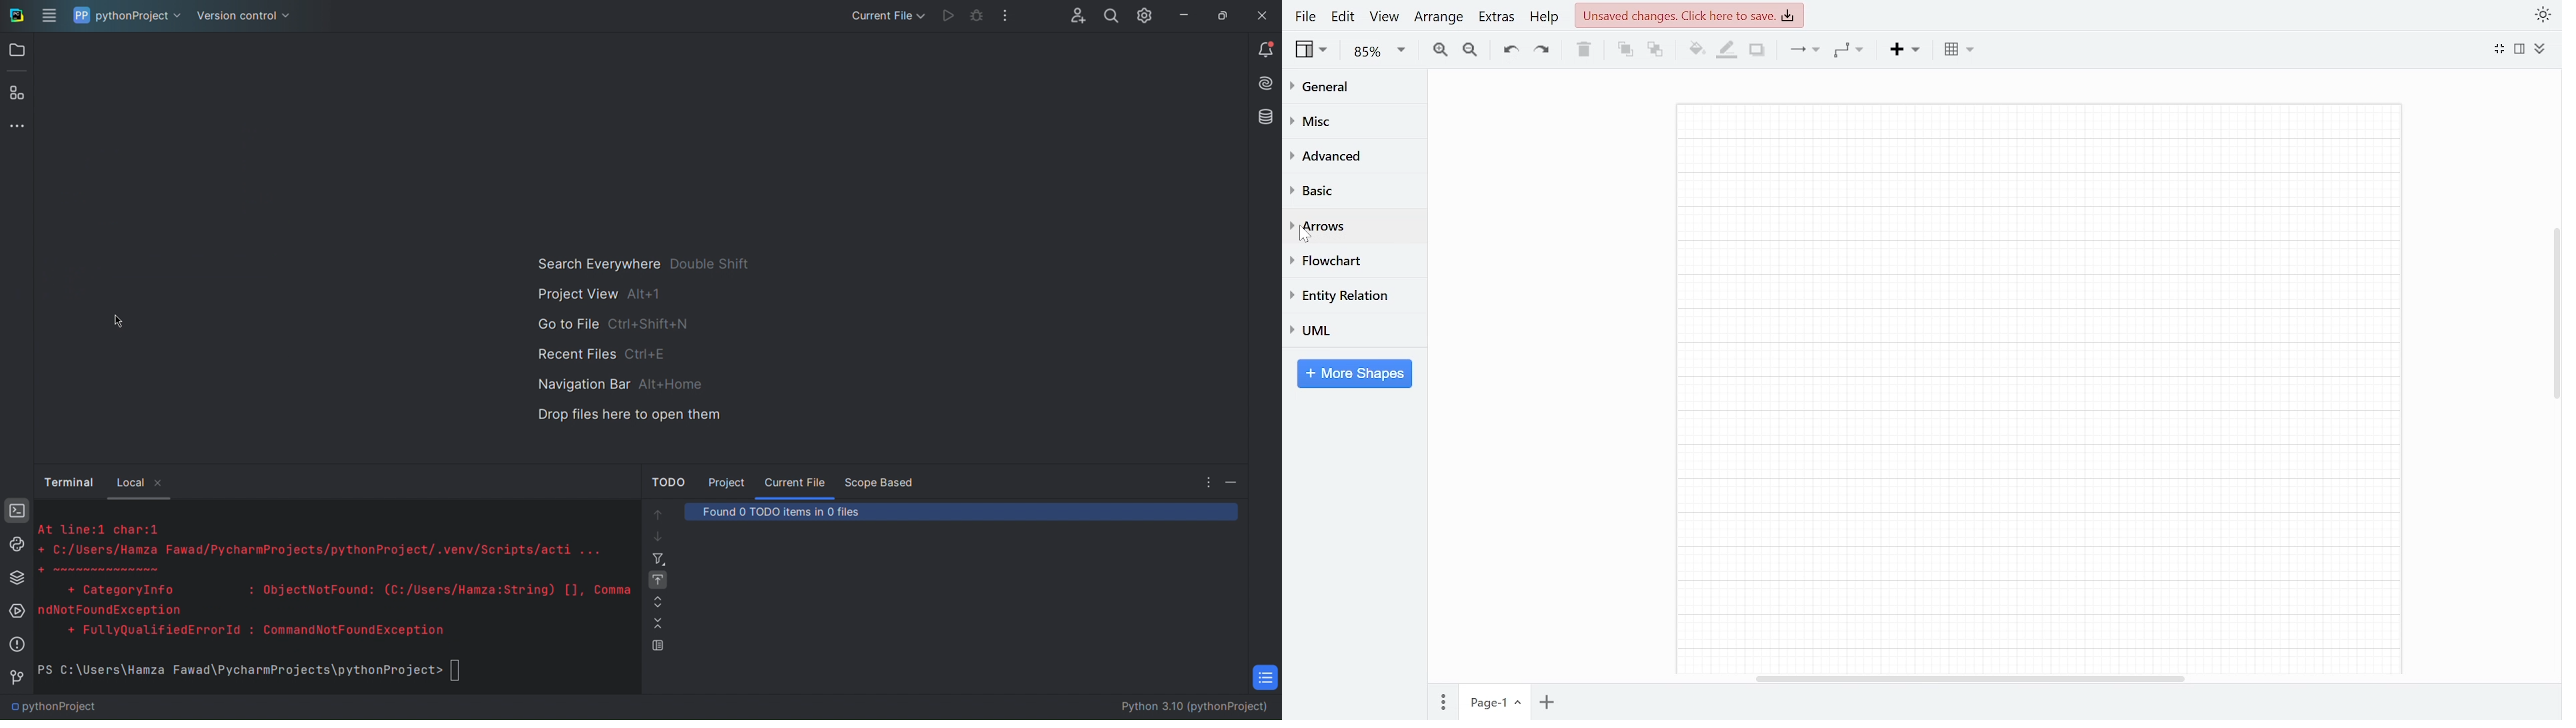 The image size is (2576, 728). I want to click on Fill color, so click(1694, 50).